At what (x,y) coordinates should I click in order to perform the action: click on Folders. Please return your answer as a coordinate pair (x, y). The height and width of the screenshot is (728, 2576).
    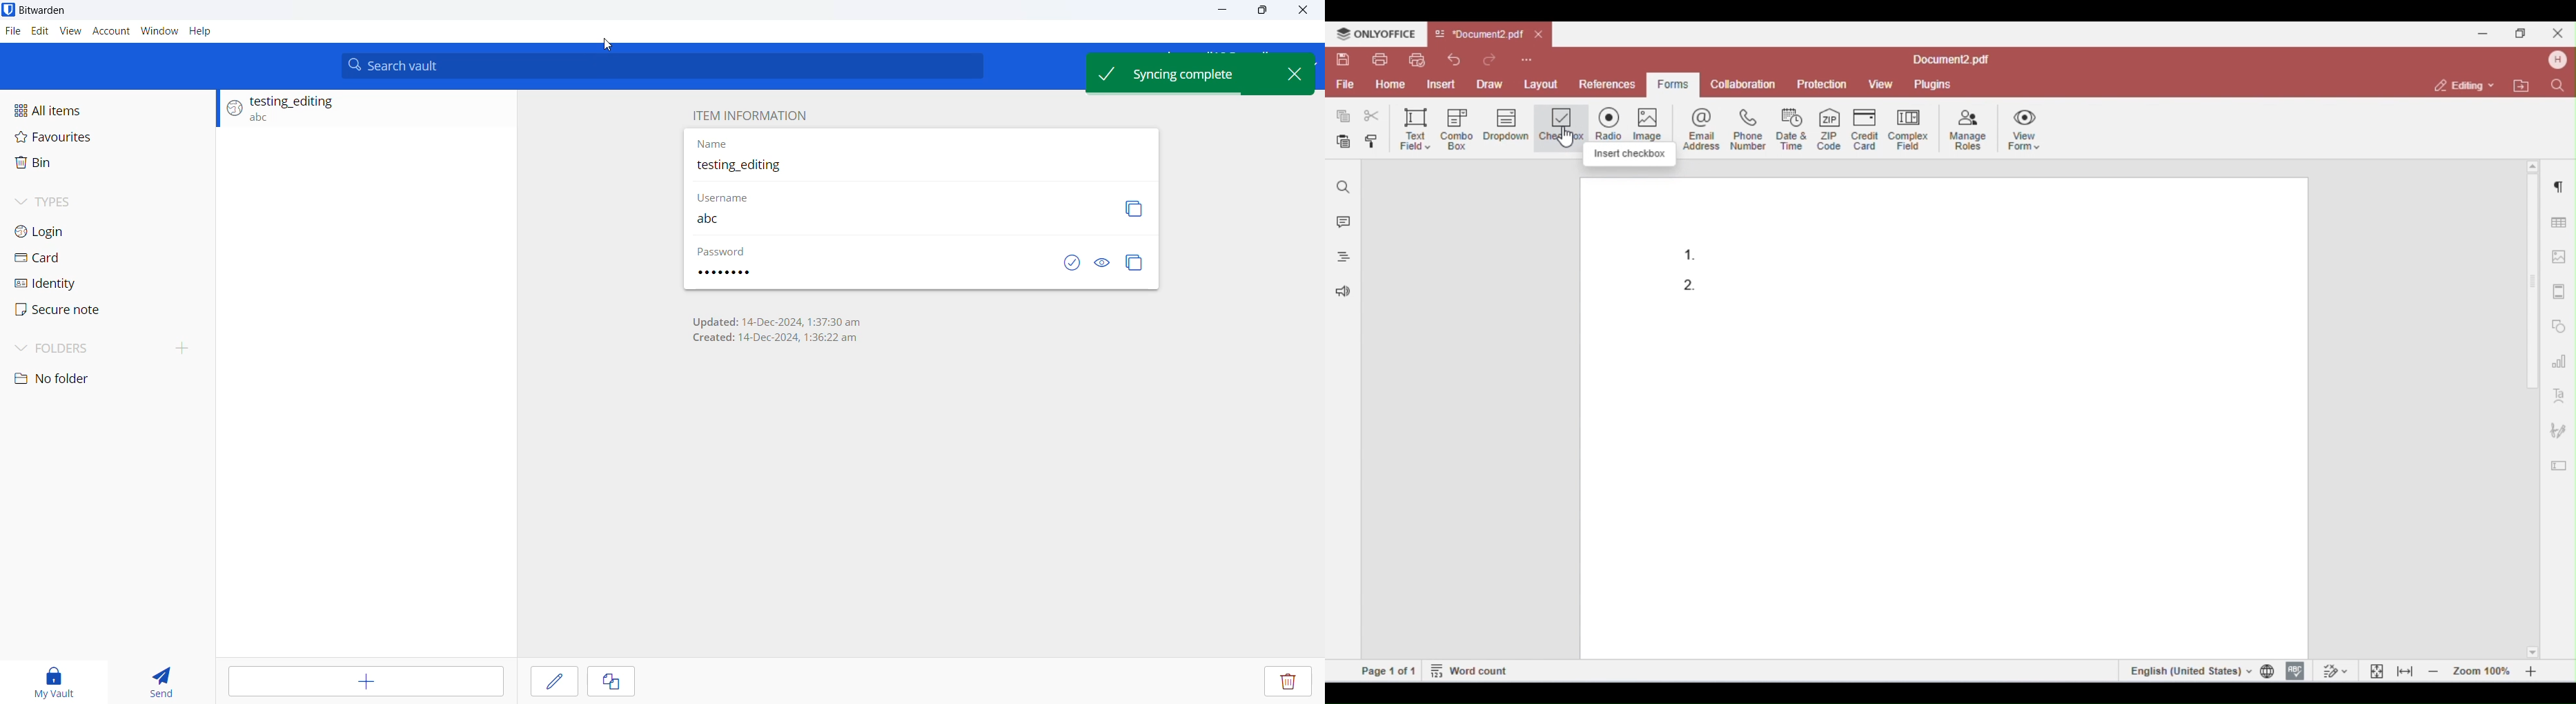
    Looking at the image, I should click on (74, 349).